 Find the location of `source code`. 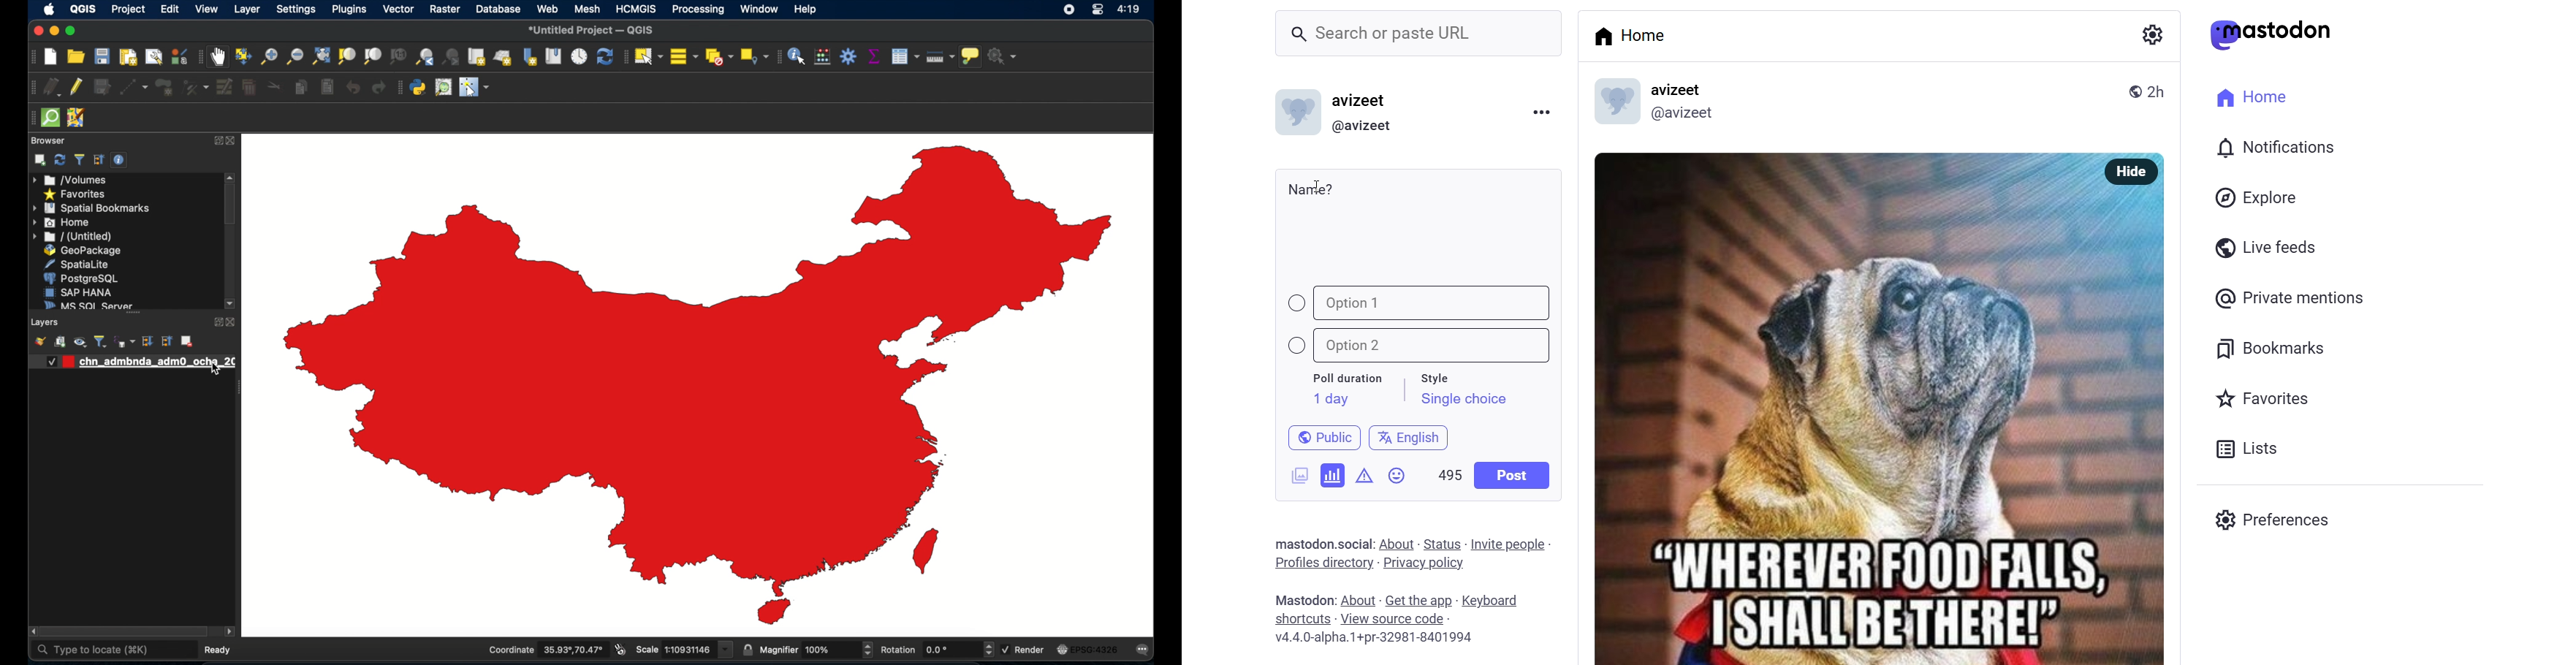

source code is located at coordinates (1394, 619).